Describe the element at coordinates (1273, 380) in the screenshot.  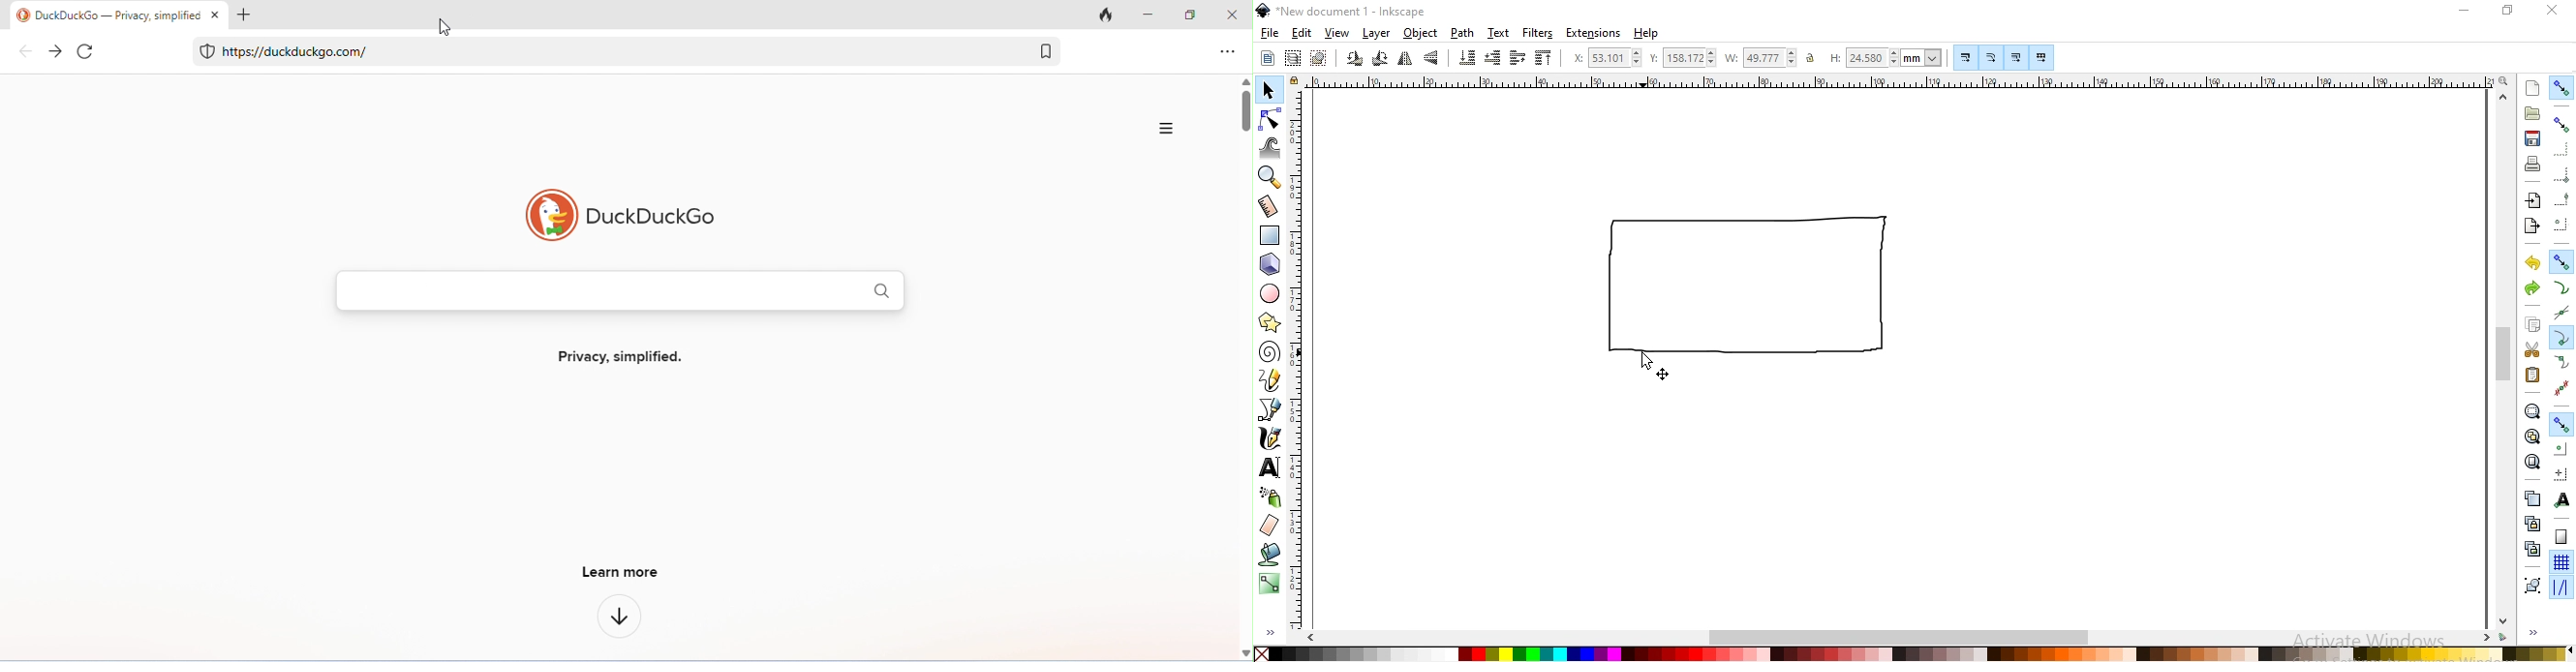
I see `draw freehand lines` at that location.